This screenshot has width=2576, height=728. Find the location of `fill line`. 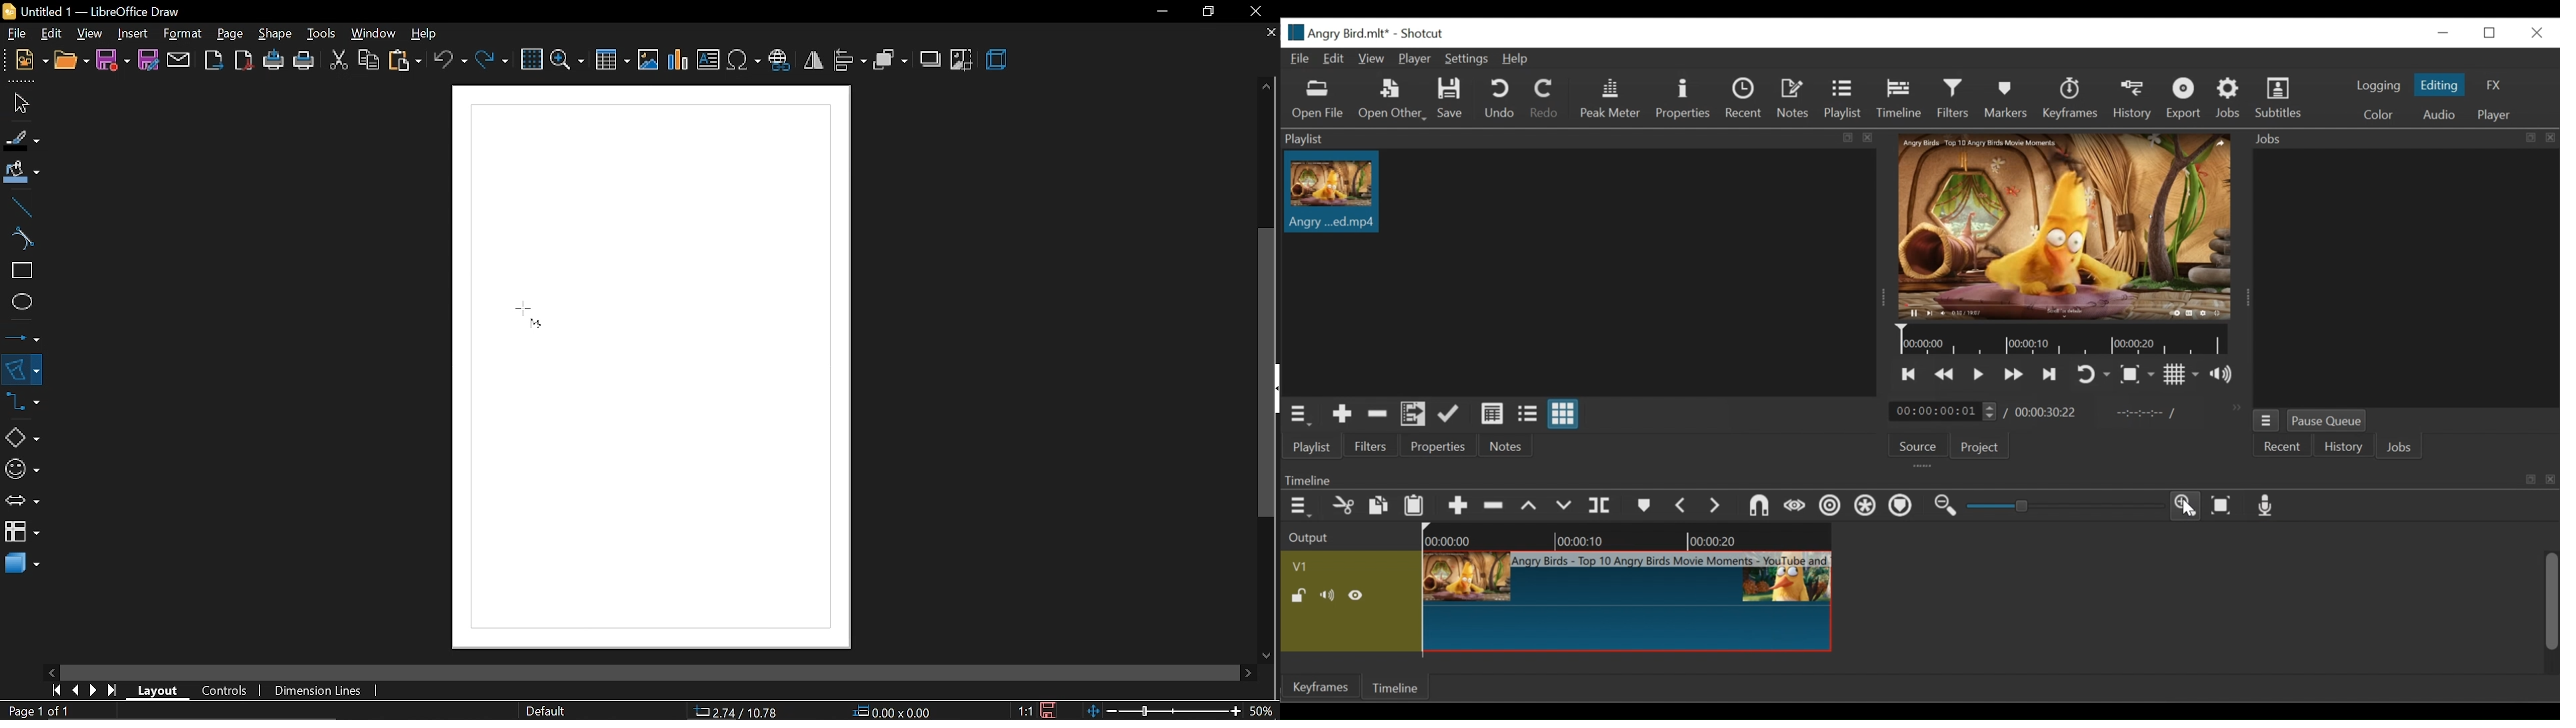

fill line is located at coordinates (20, 138).